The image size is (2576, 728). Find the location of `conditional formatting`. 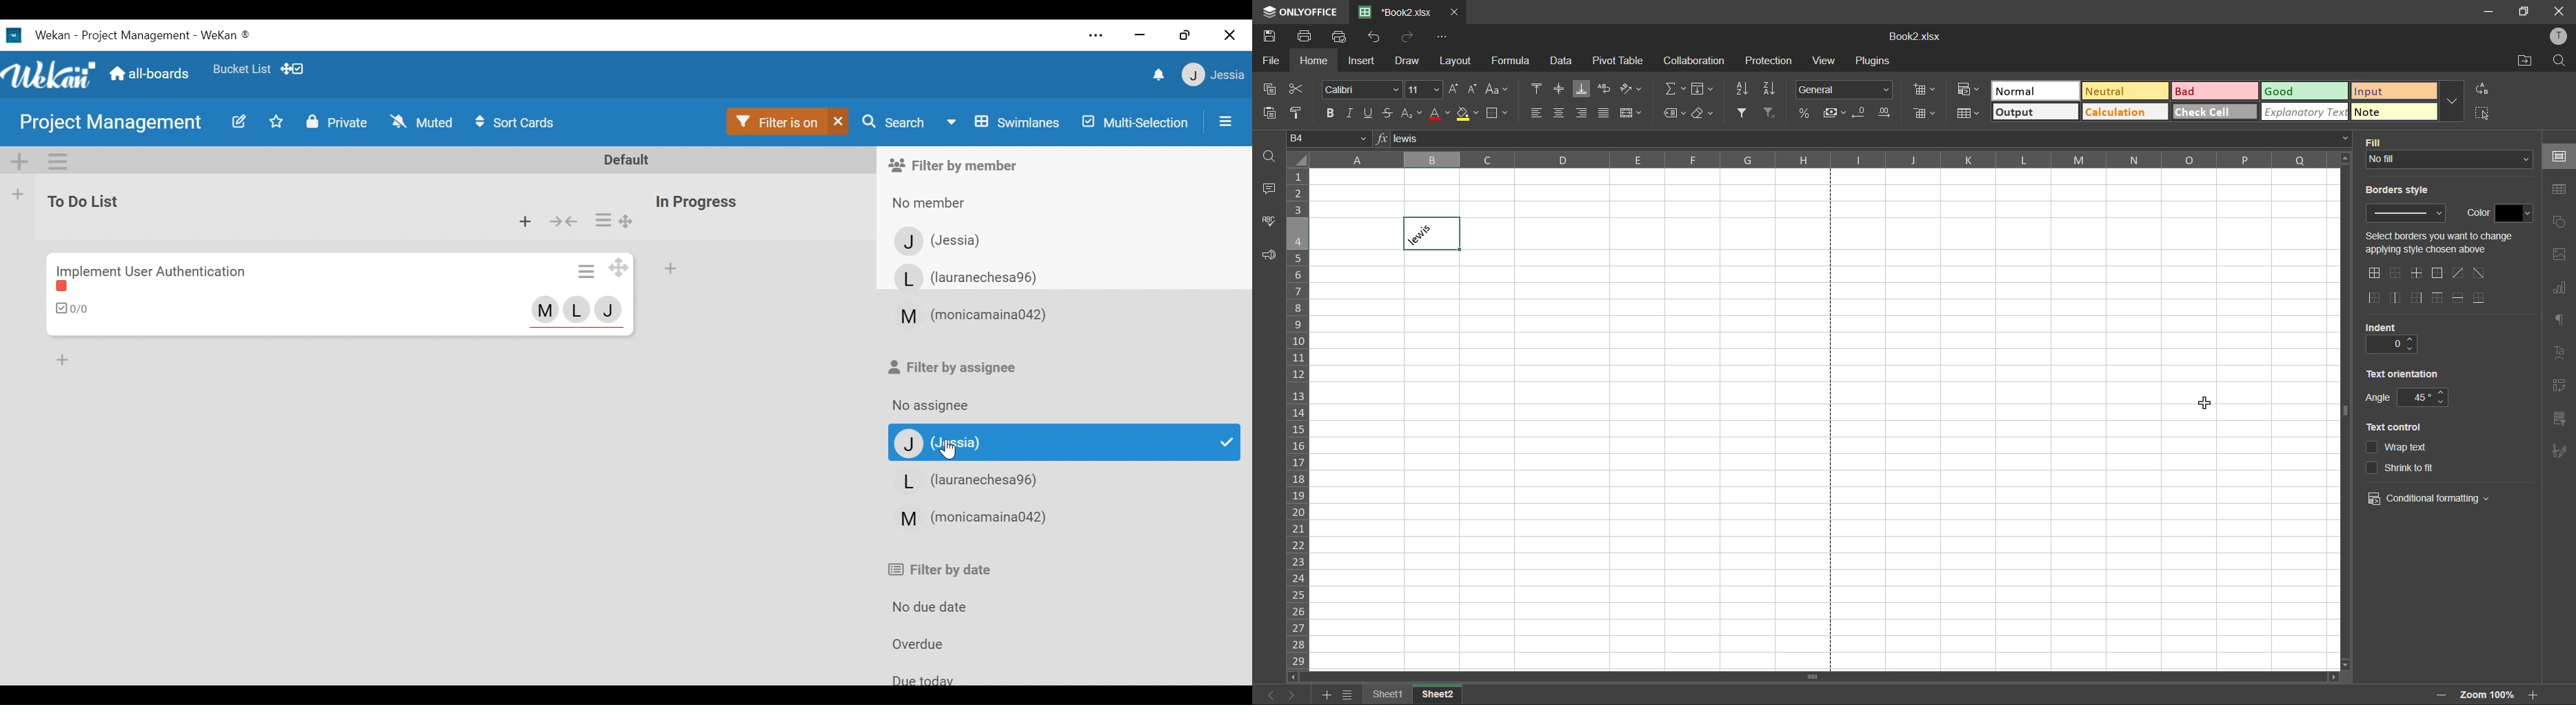

conditional formatting is located at coordinates (2431, 499).